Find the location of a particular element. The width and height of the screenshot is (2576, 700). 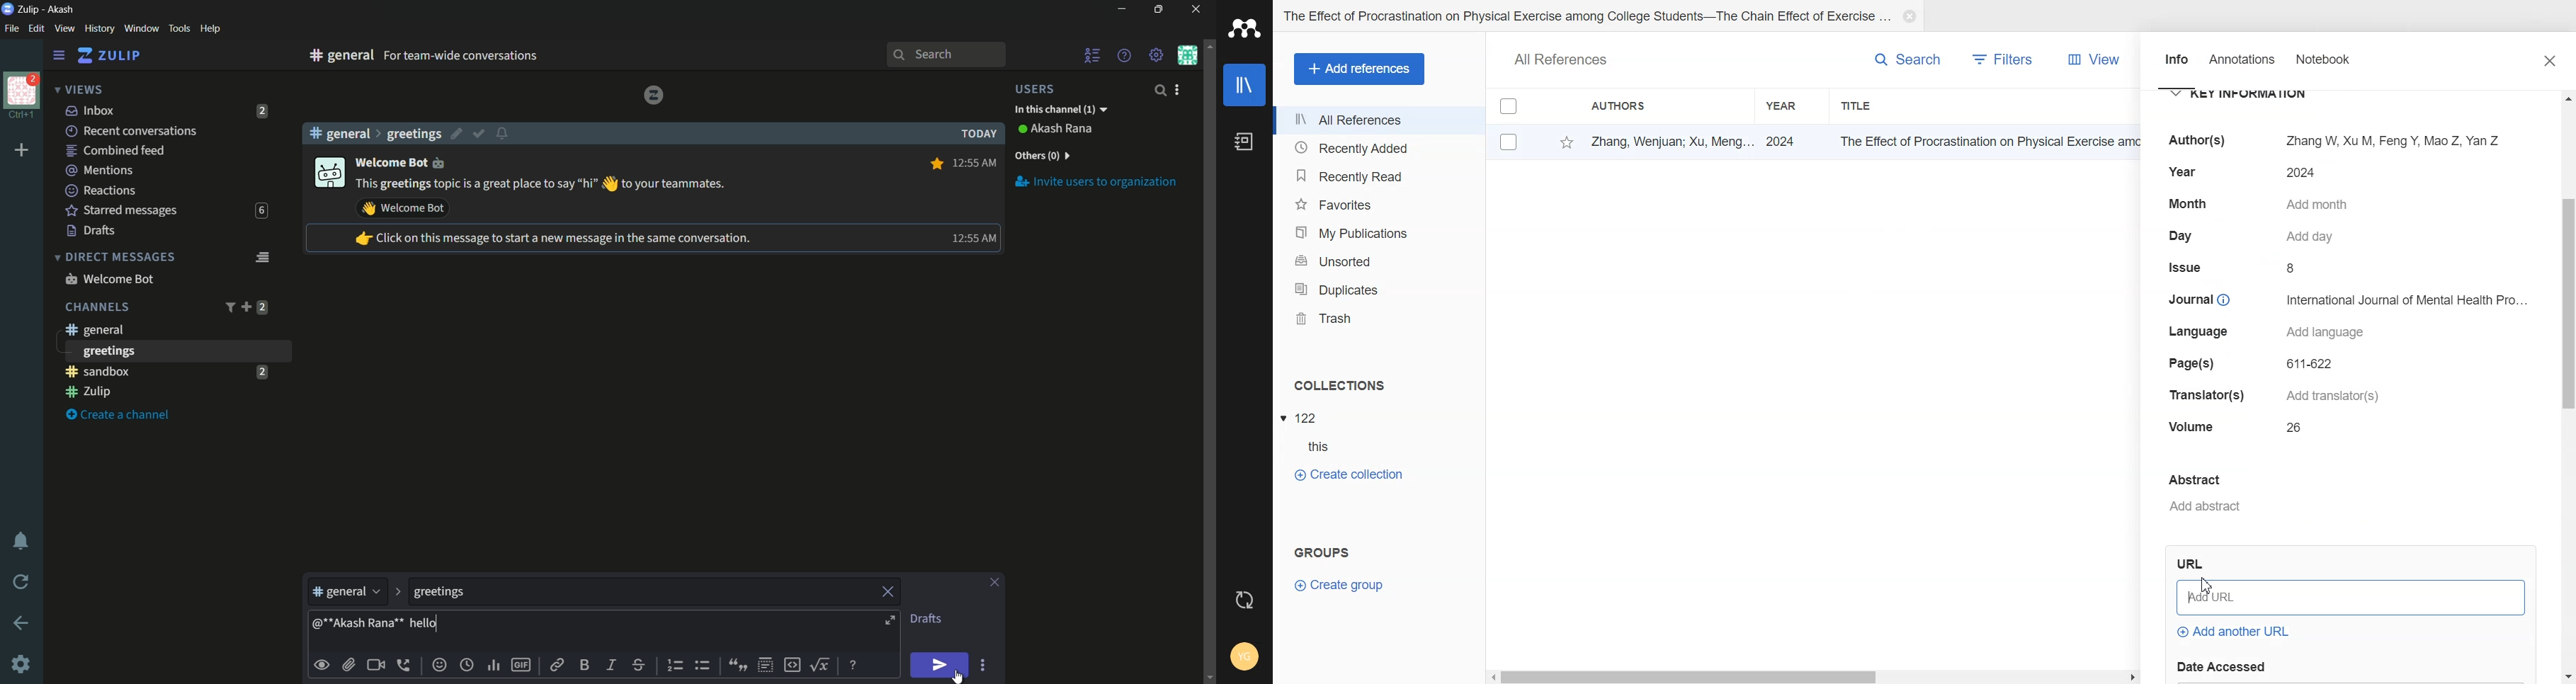

help menu is located at coordinates (210, 29).